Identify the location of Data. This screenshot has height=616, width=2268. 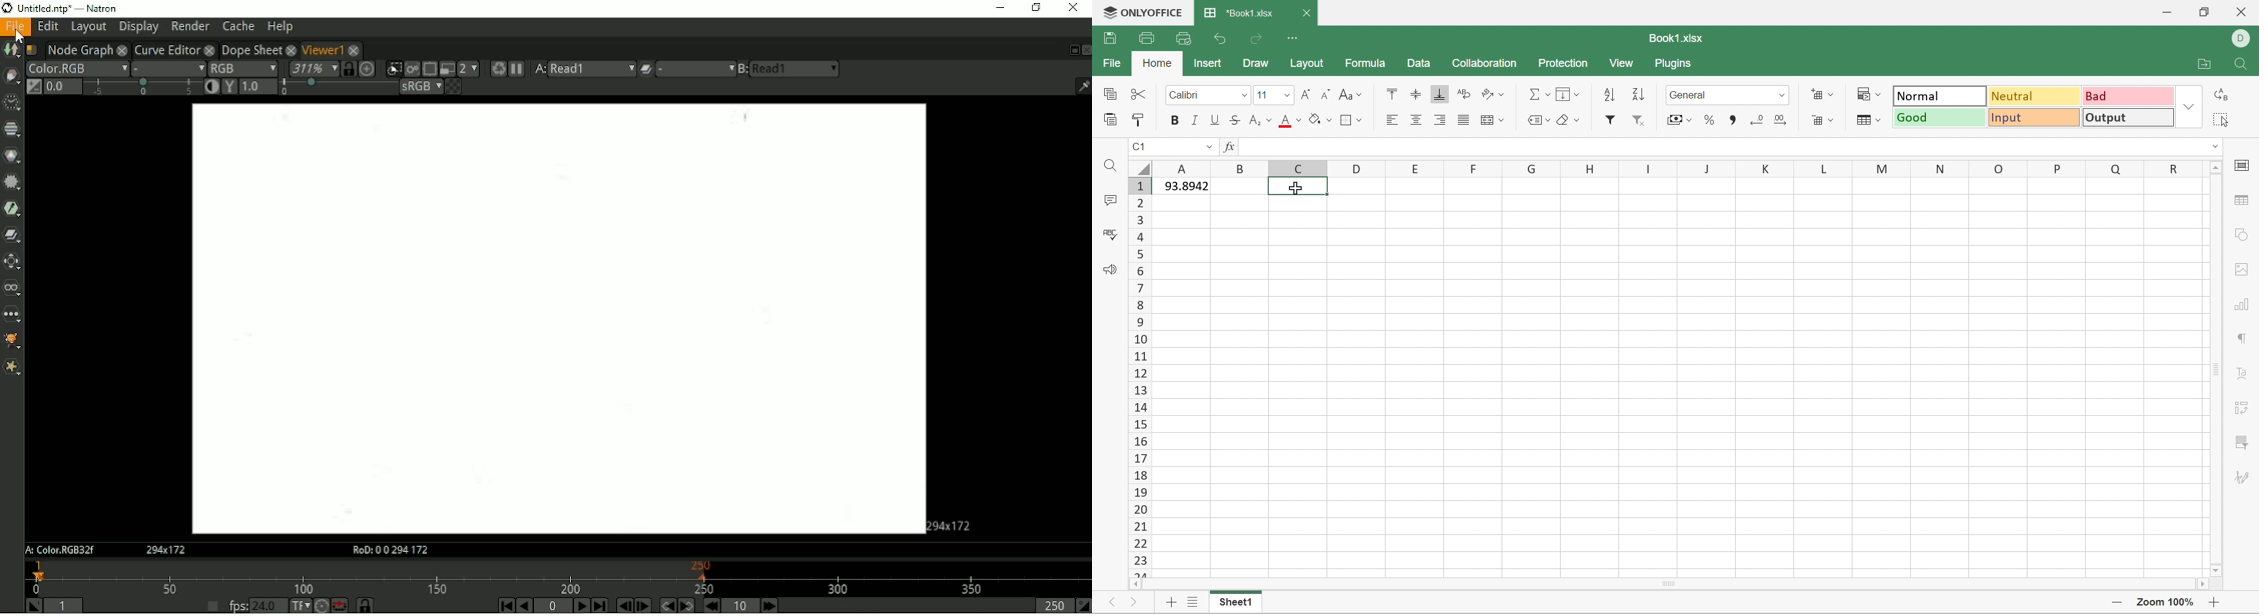
(1415, 64).